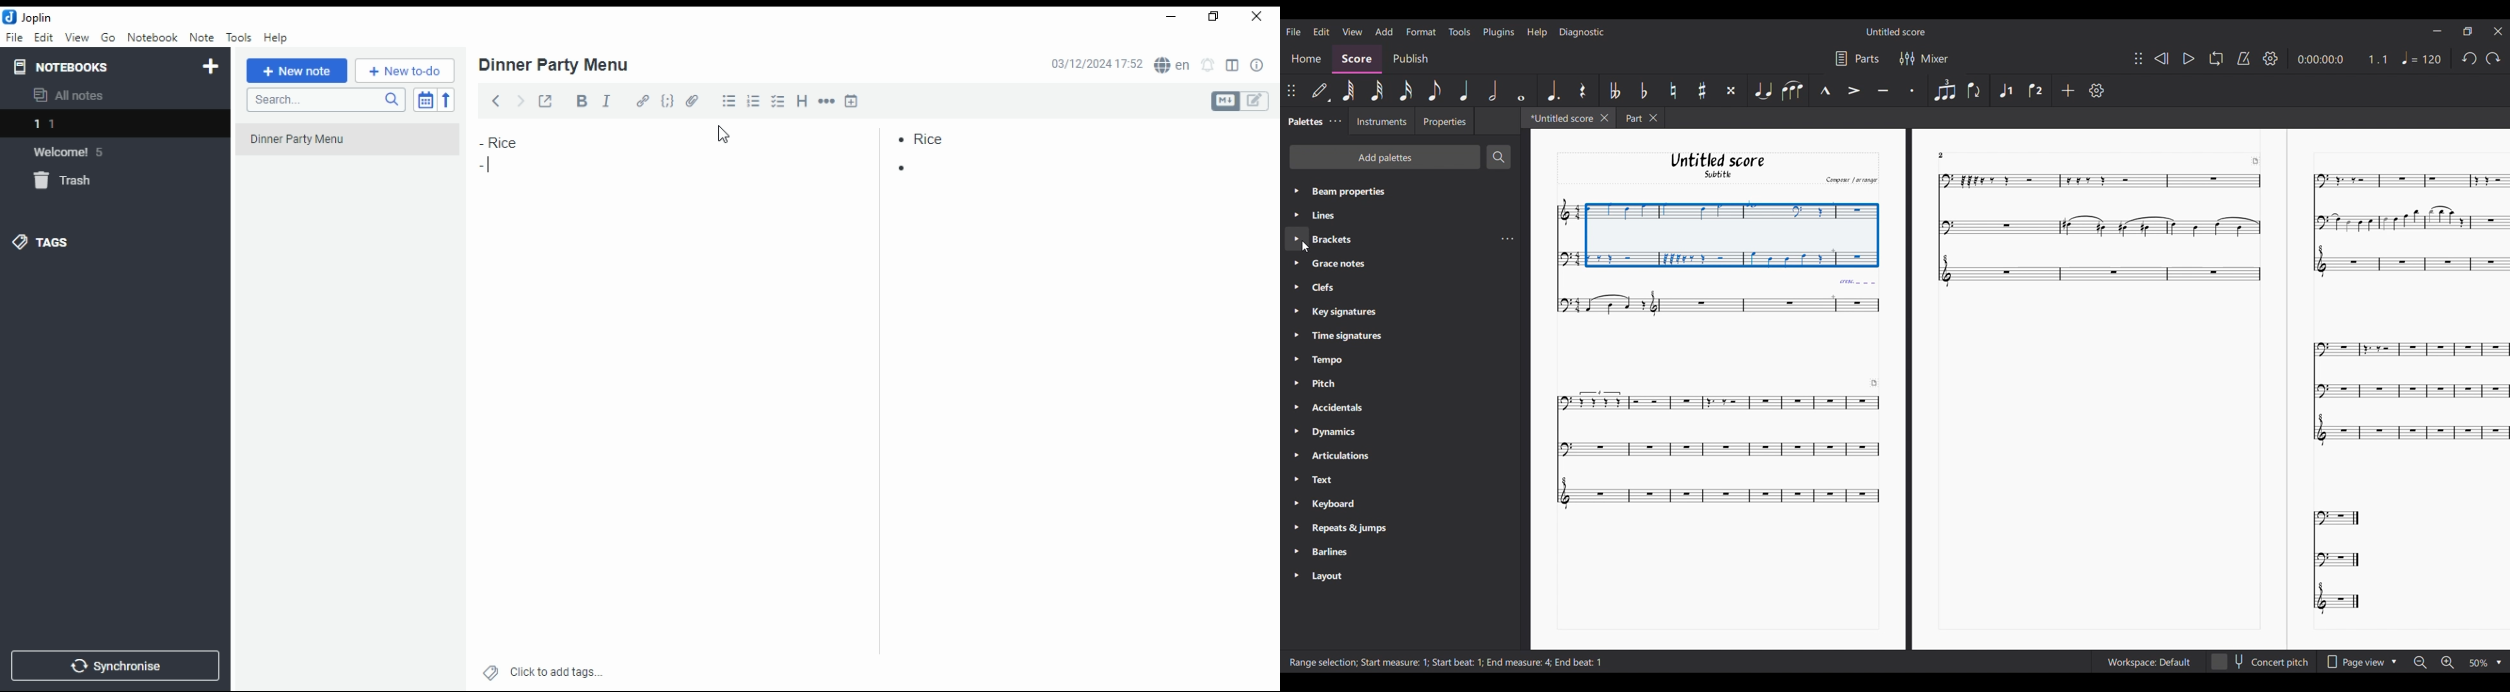 The image size is (2520, 700). I want to click on note, so click(200, 38).